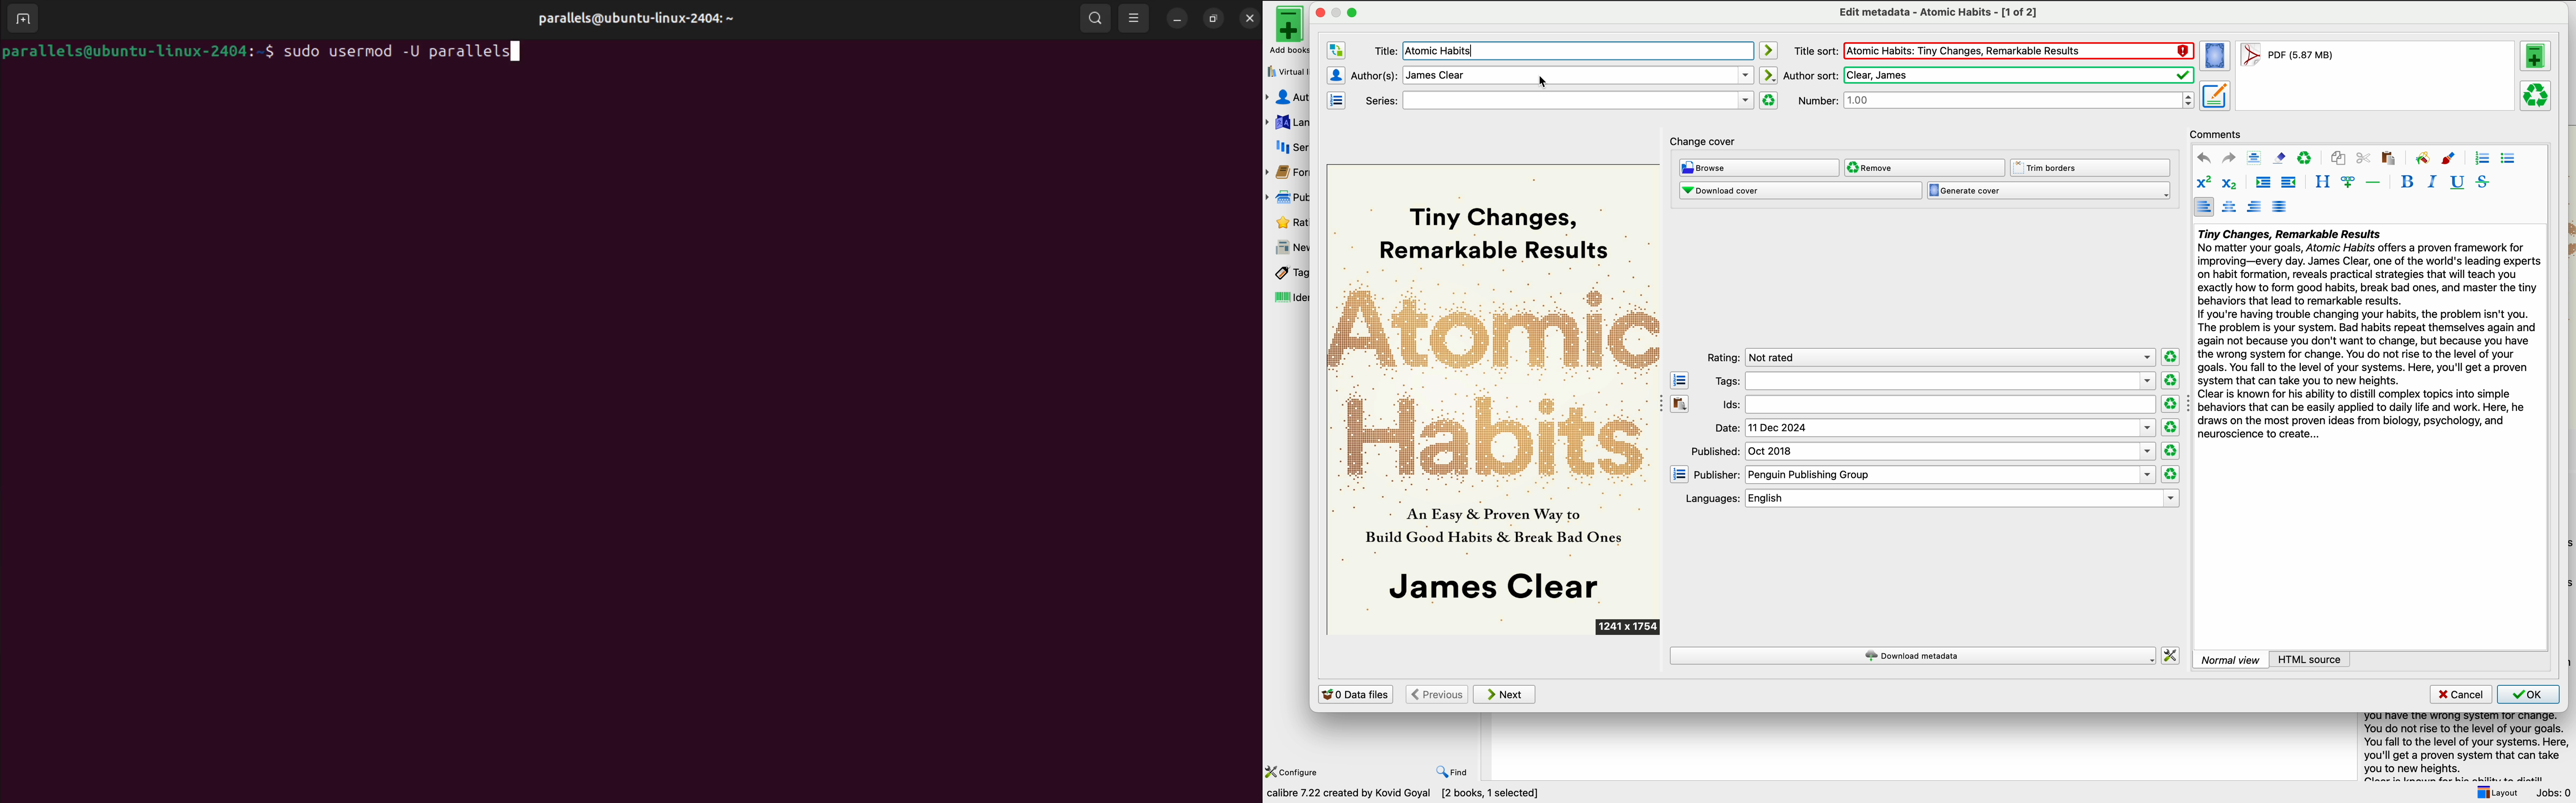  Describe the element at coordinates (2091, 167) in the screenshot. I see `trim borders` at that location.